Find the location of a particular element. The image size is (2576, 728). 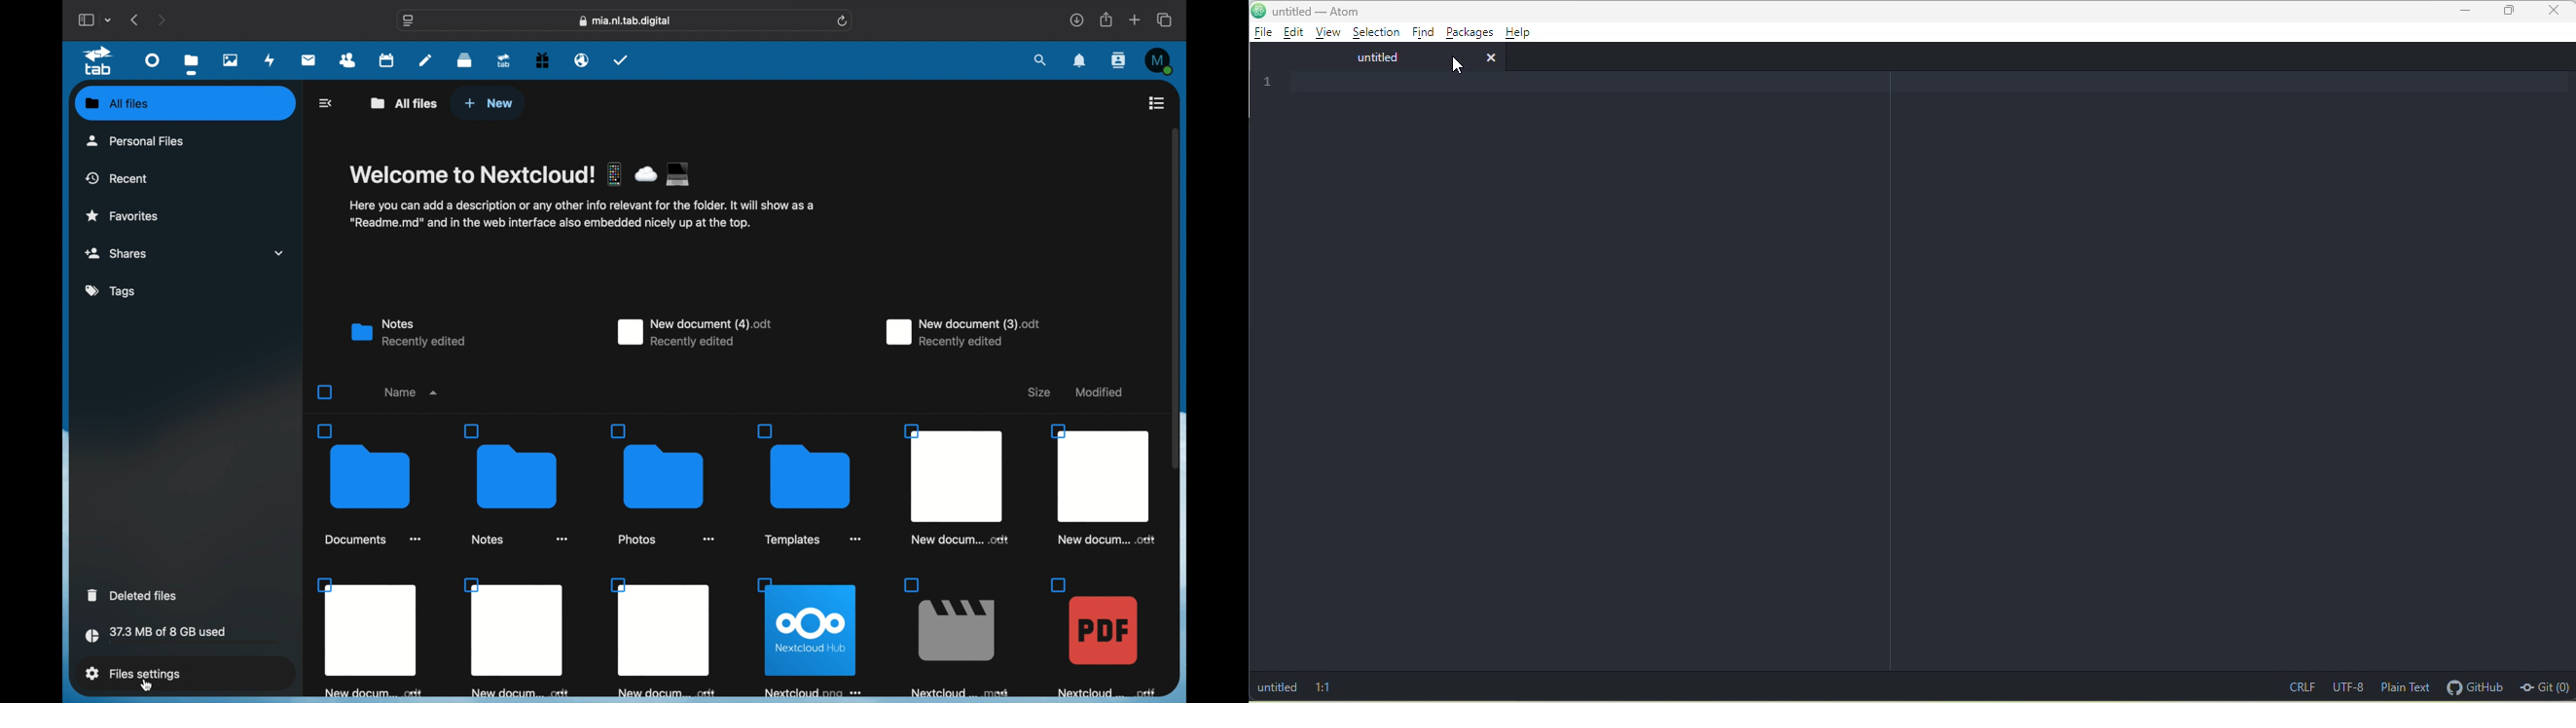

 is located at coordinates (1176, 298).